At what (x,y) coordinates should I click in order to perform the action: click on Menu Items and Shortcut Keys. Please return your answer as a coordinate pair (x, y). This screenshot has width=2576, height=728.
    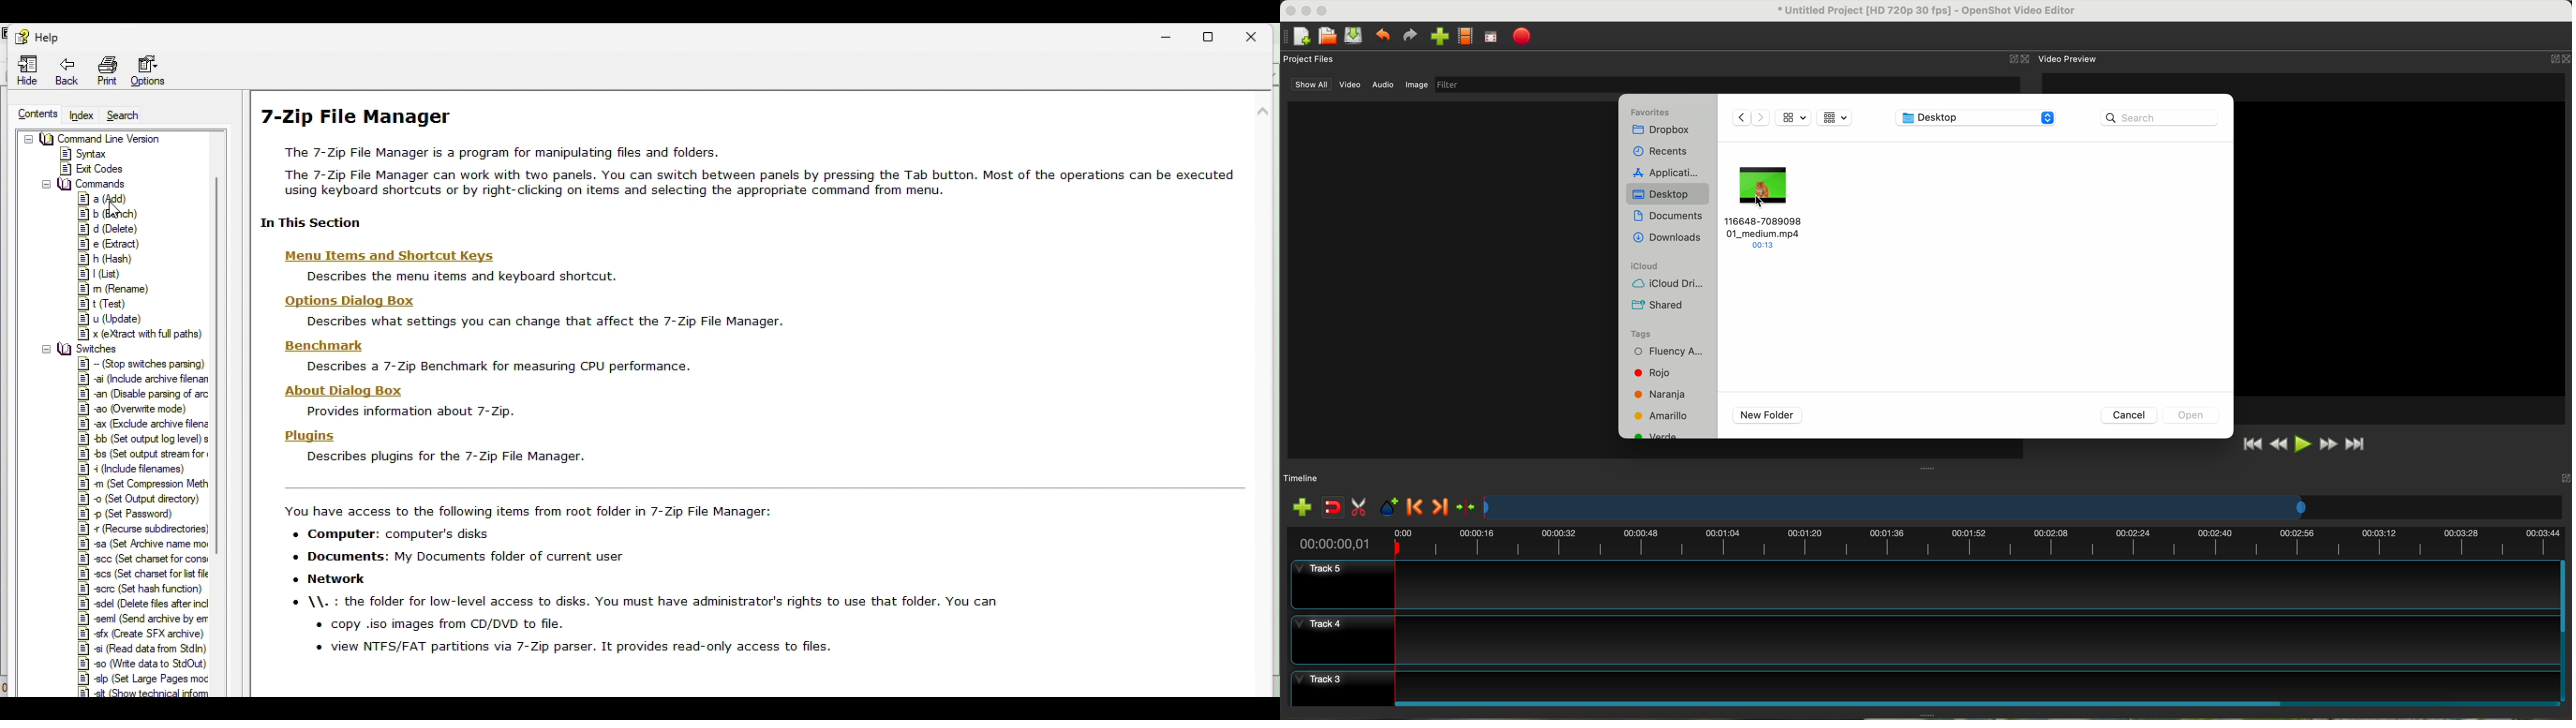
    Looking at the image, I should click on (385, 256).